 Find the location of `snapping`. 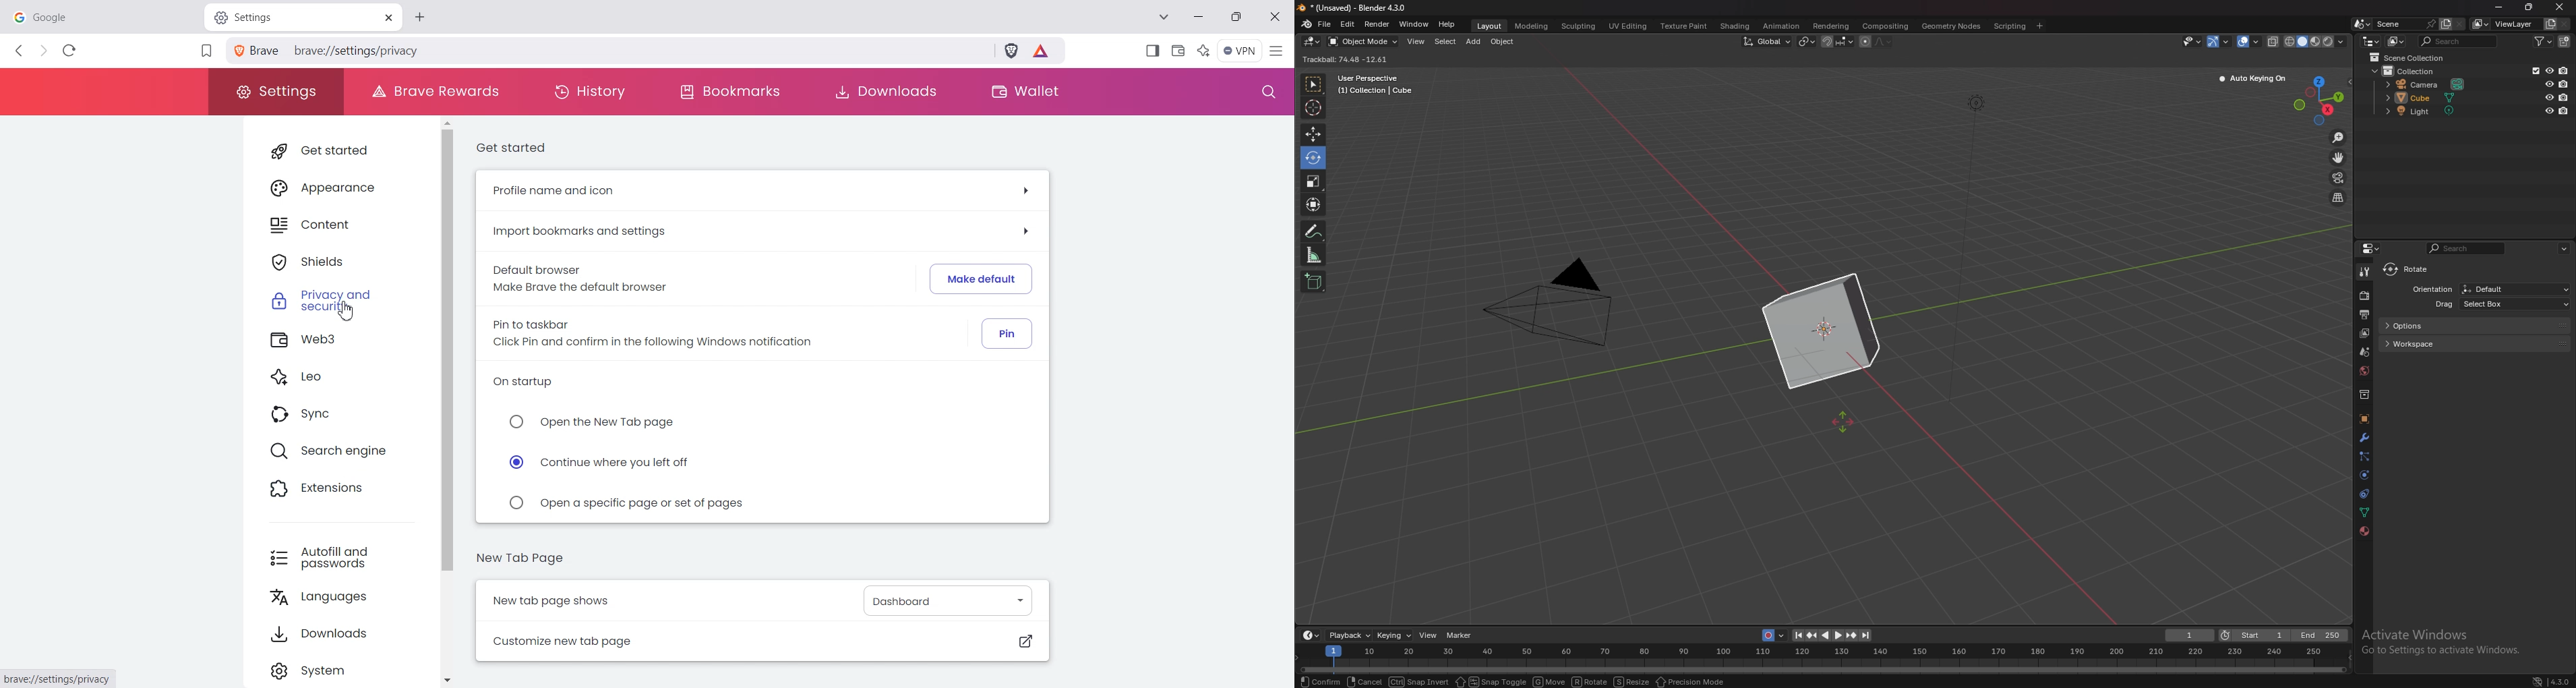

snapping is located at coordinates (1838, 41).